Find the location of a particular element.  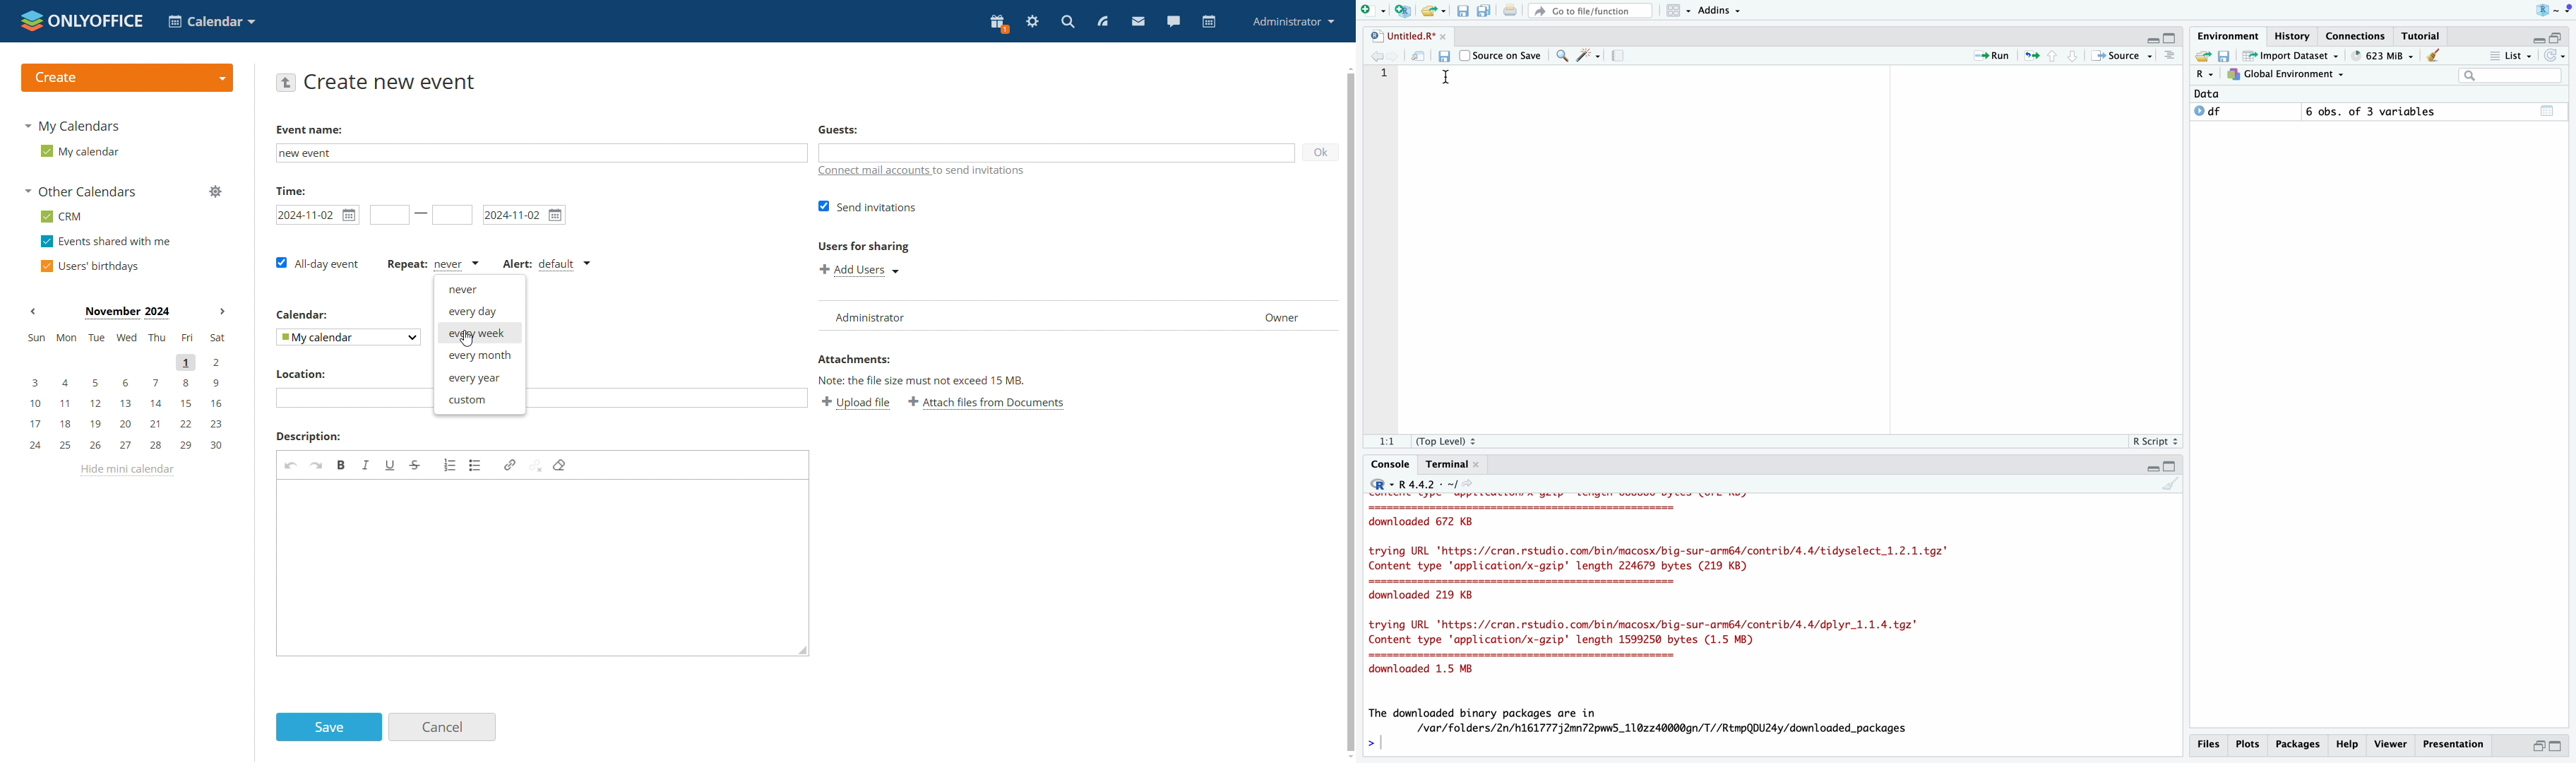

Presentation is located at coordinates (2454, 744).